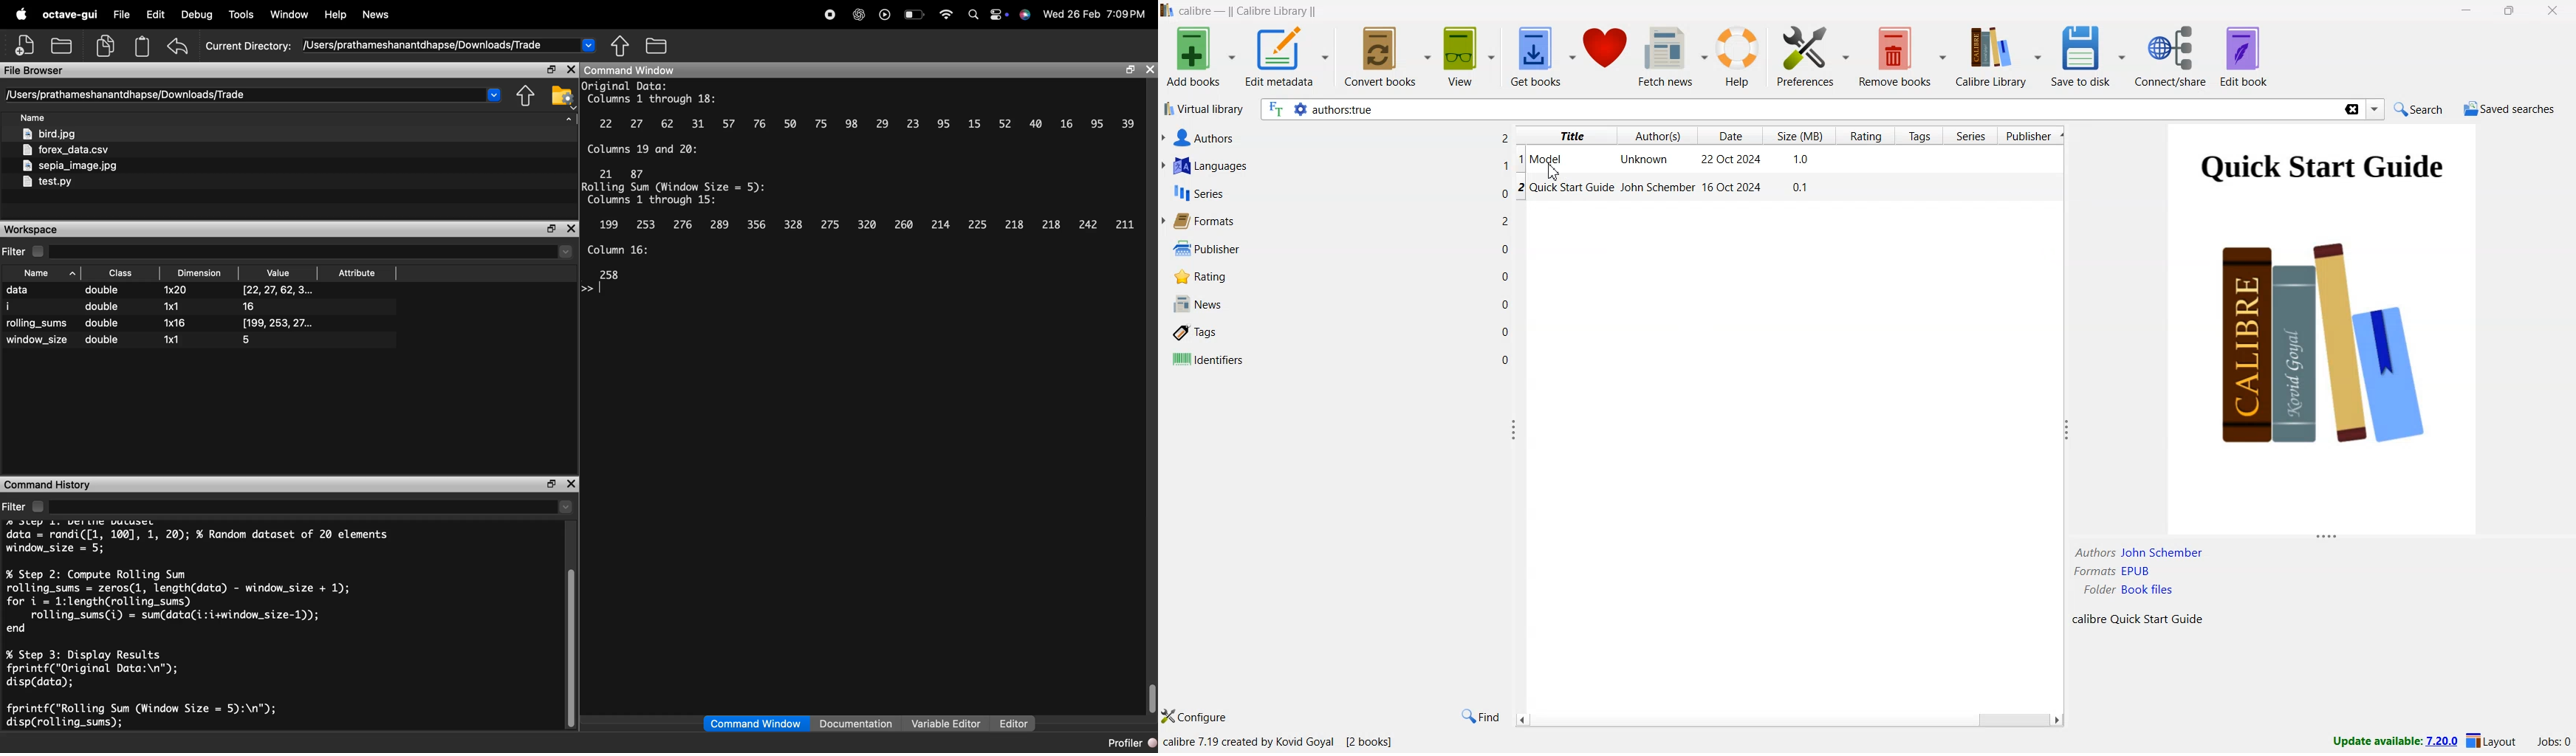  Describe the element at coordinates (1196, 305) in the screenshot. I see `news` at that location.